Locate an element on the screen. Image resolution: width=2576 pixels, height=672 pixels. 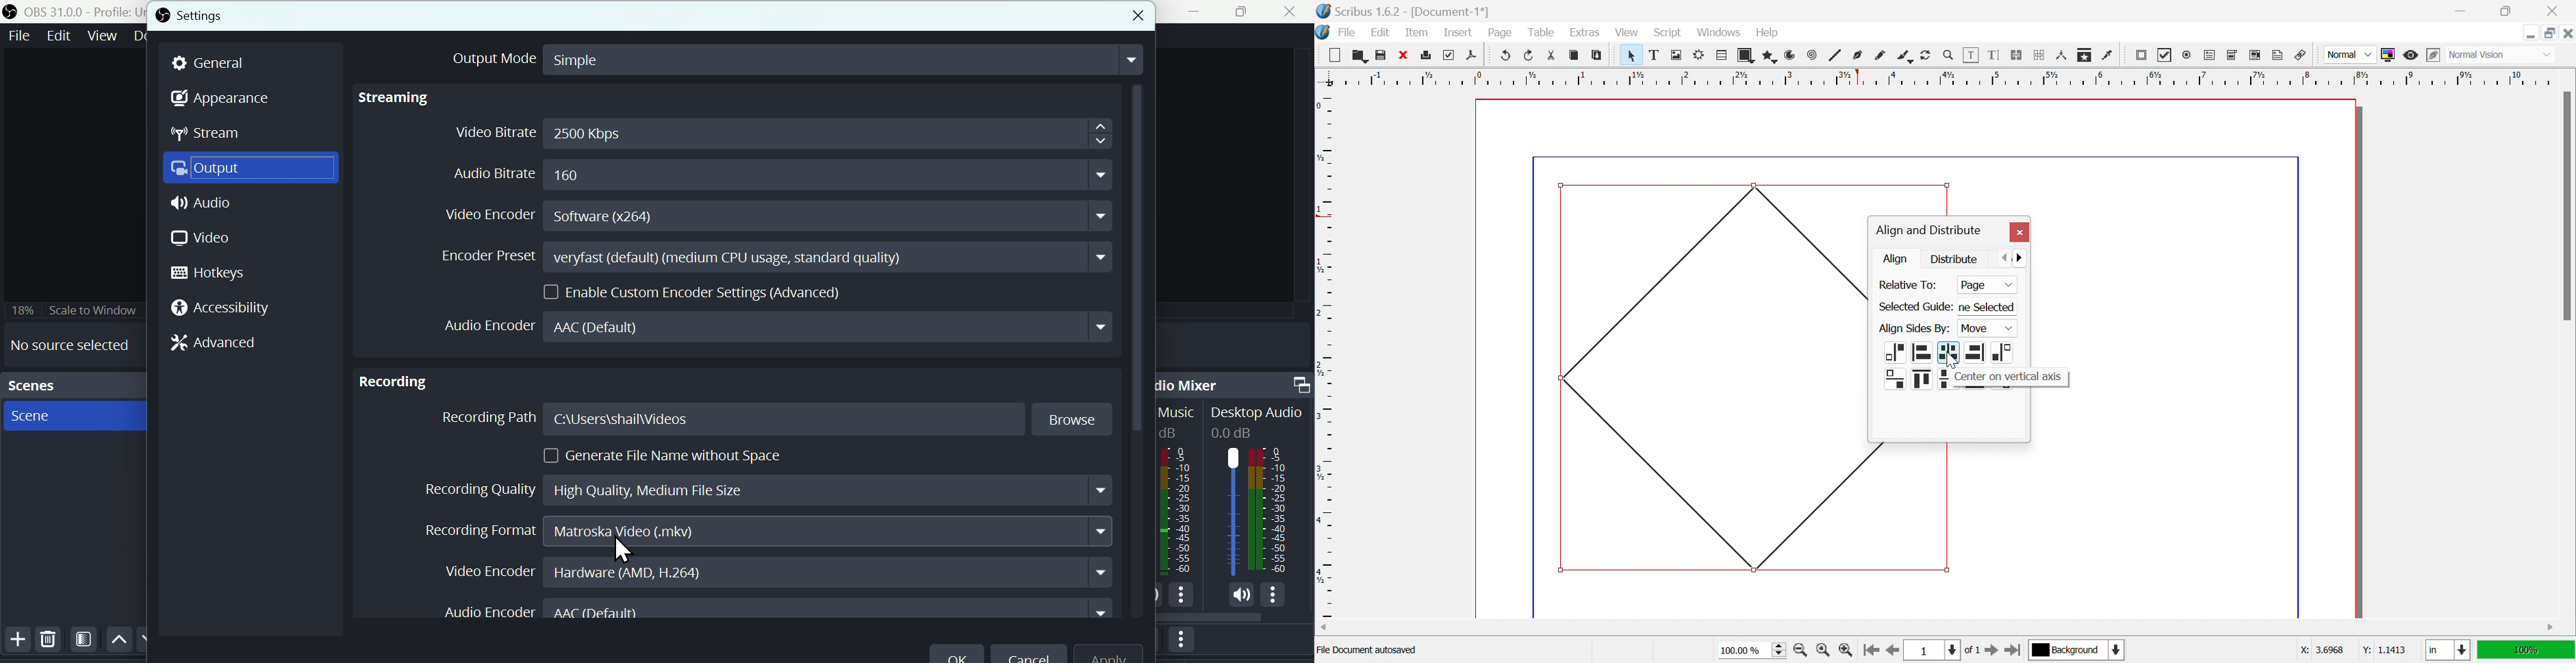
OK is located at coordinates (959, 650).